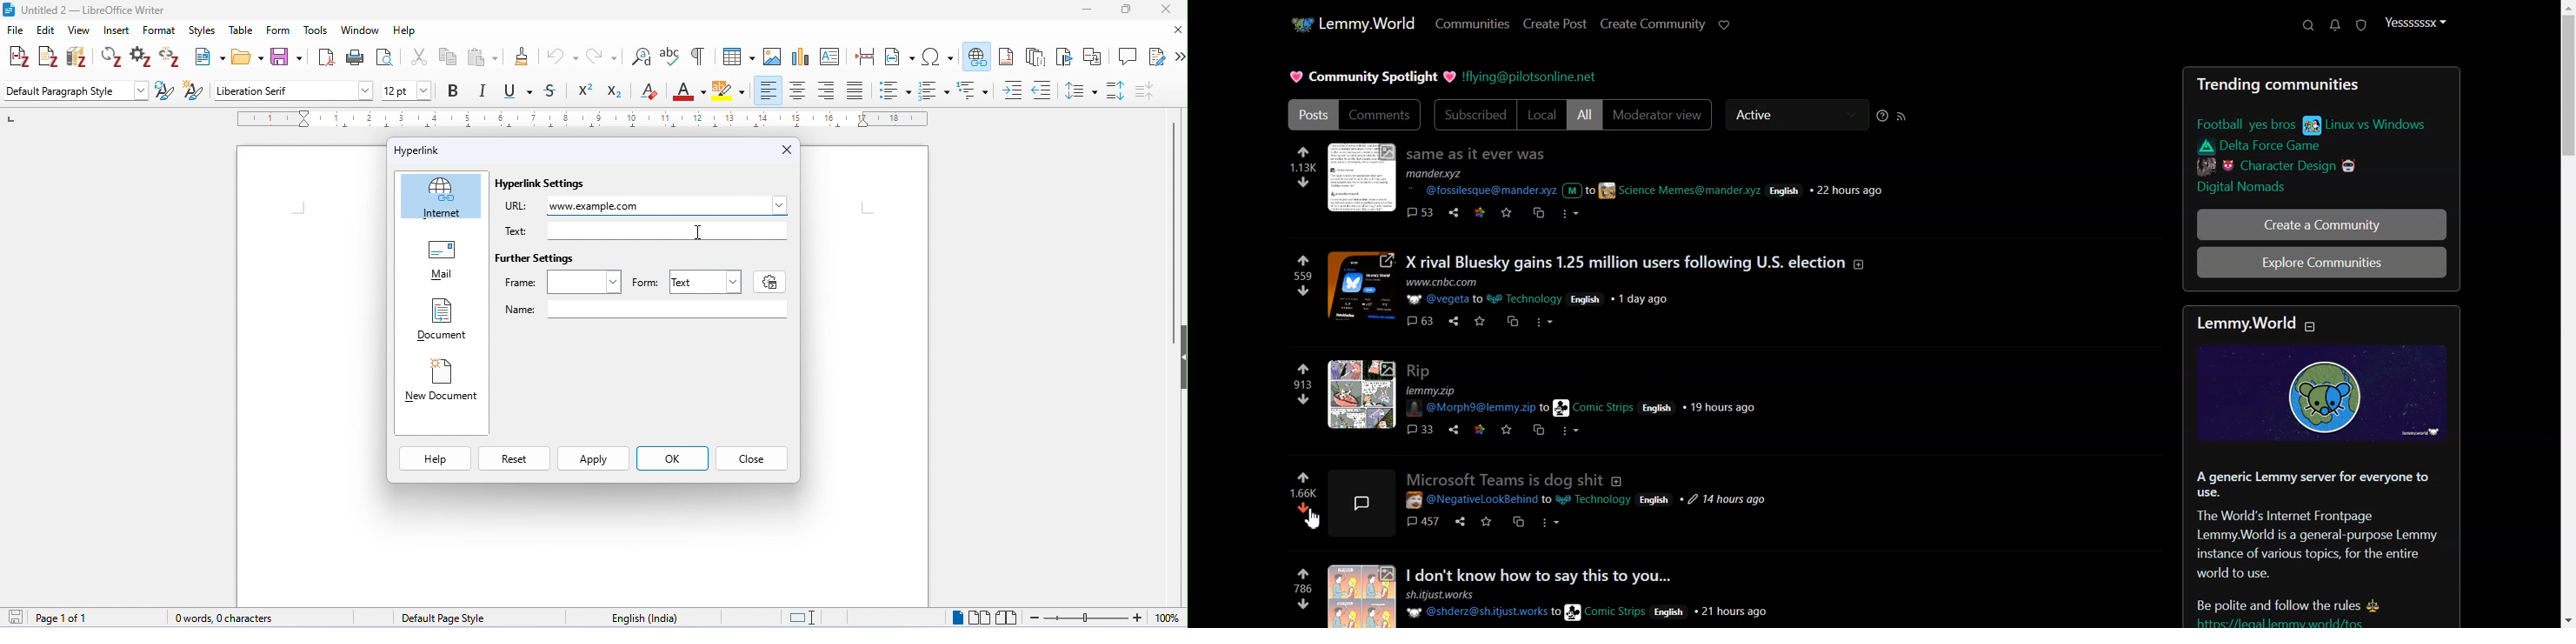 This screenshot has height=644, width=2576. What do you see at coordinates (834, 57) in the screenshot?
I see `insert text box` at bounding box center [834, 57].